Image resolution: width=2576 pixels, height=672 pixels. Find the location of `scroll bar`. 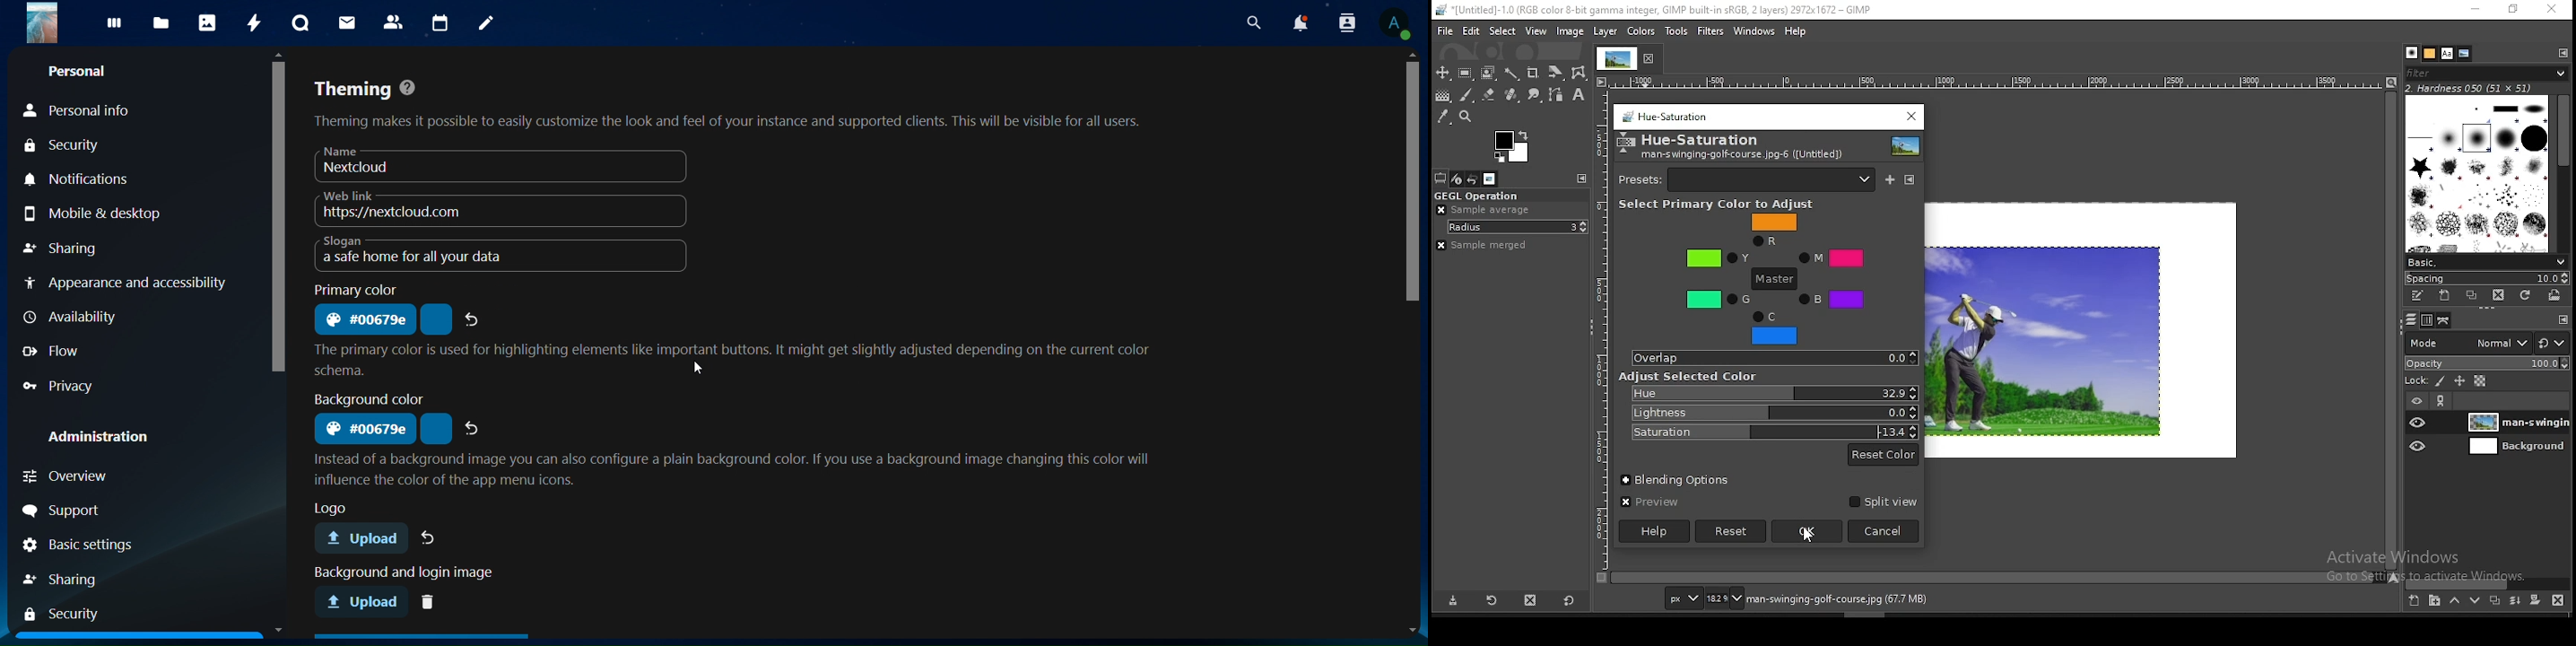

scroll bar is located at coordinates (1997, 578).